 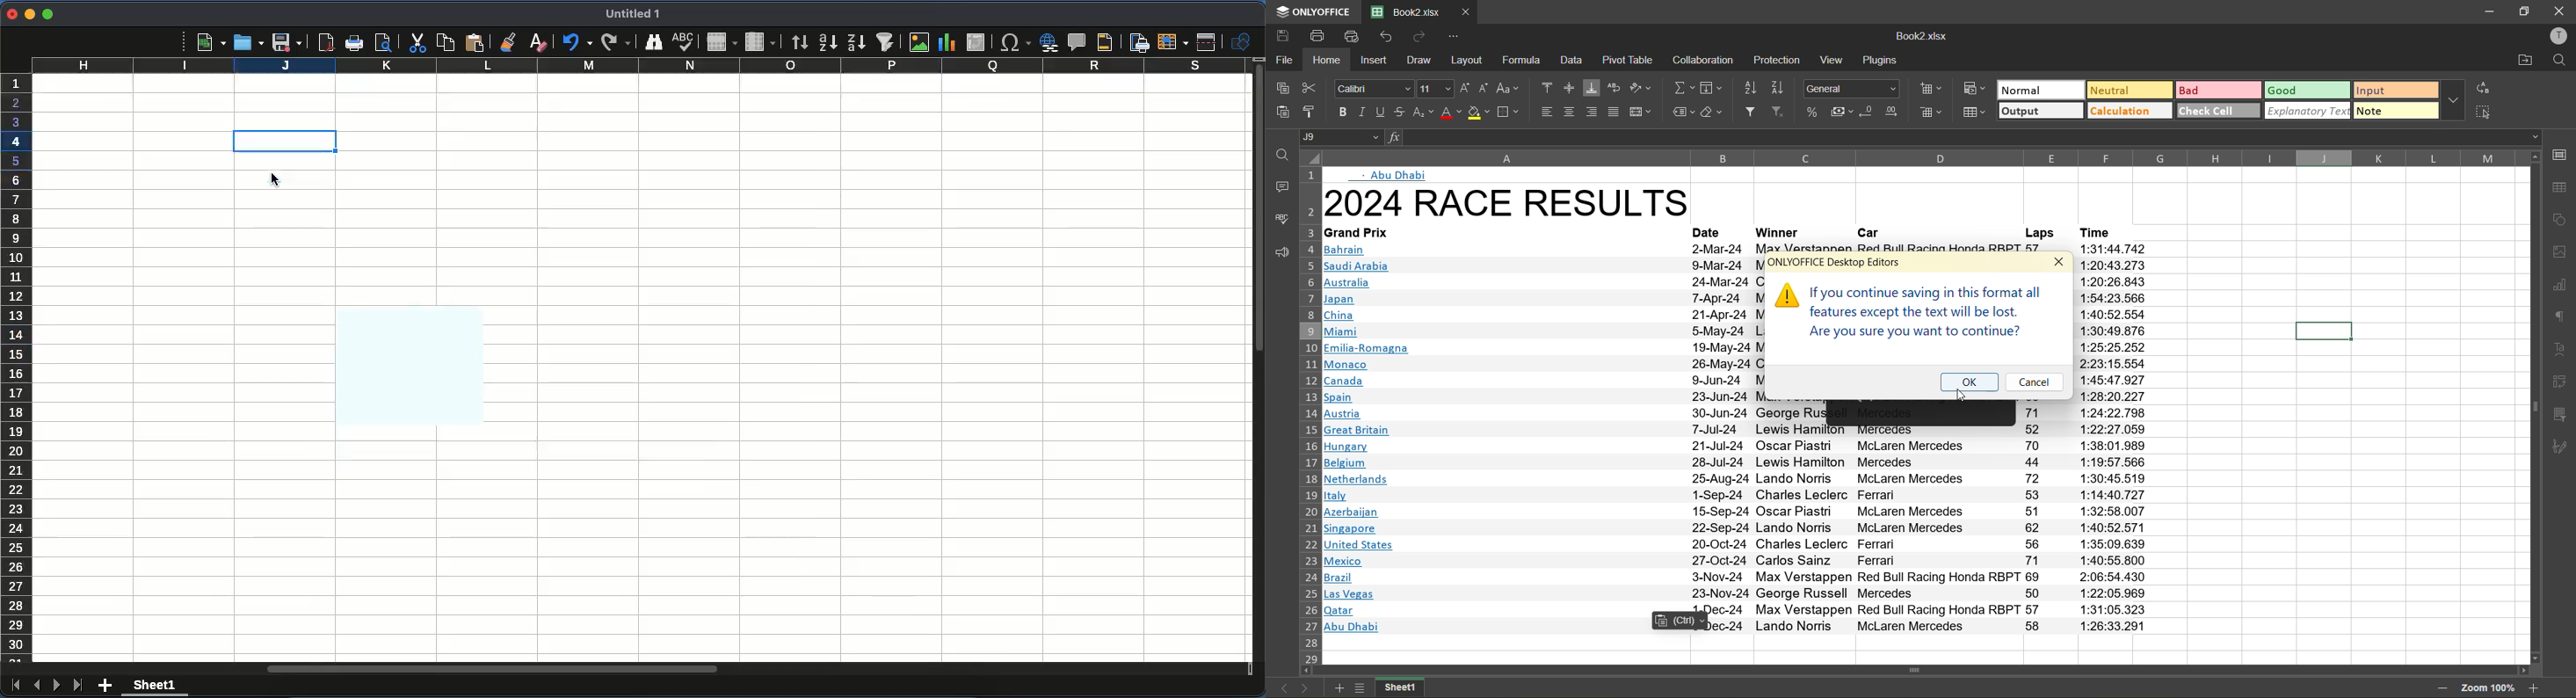 What do you see at coordinates (2442, 690) in the screenshot?
I see `zoom out` at bounding box center [2442, 690].